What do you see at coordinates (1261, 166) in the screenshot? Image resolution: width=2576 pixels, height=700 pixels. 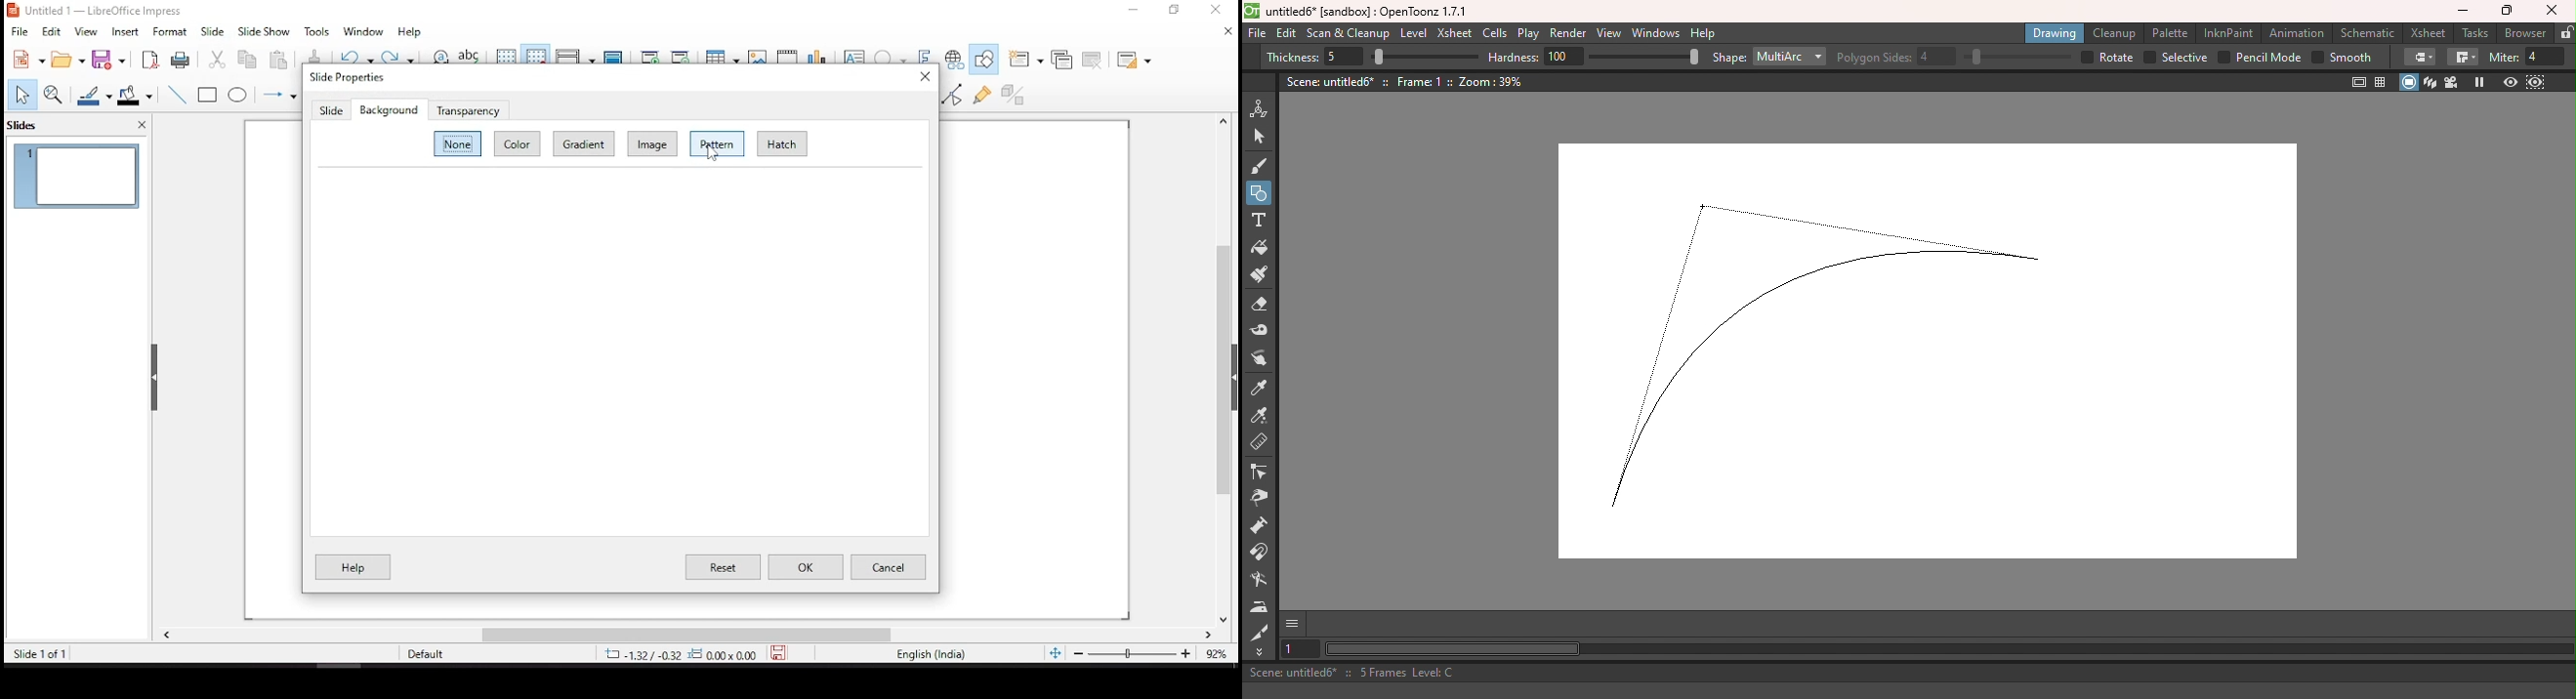 I see `Brush tool` at bounding box center [1261, 166].